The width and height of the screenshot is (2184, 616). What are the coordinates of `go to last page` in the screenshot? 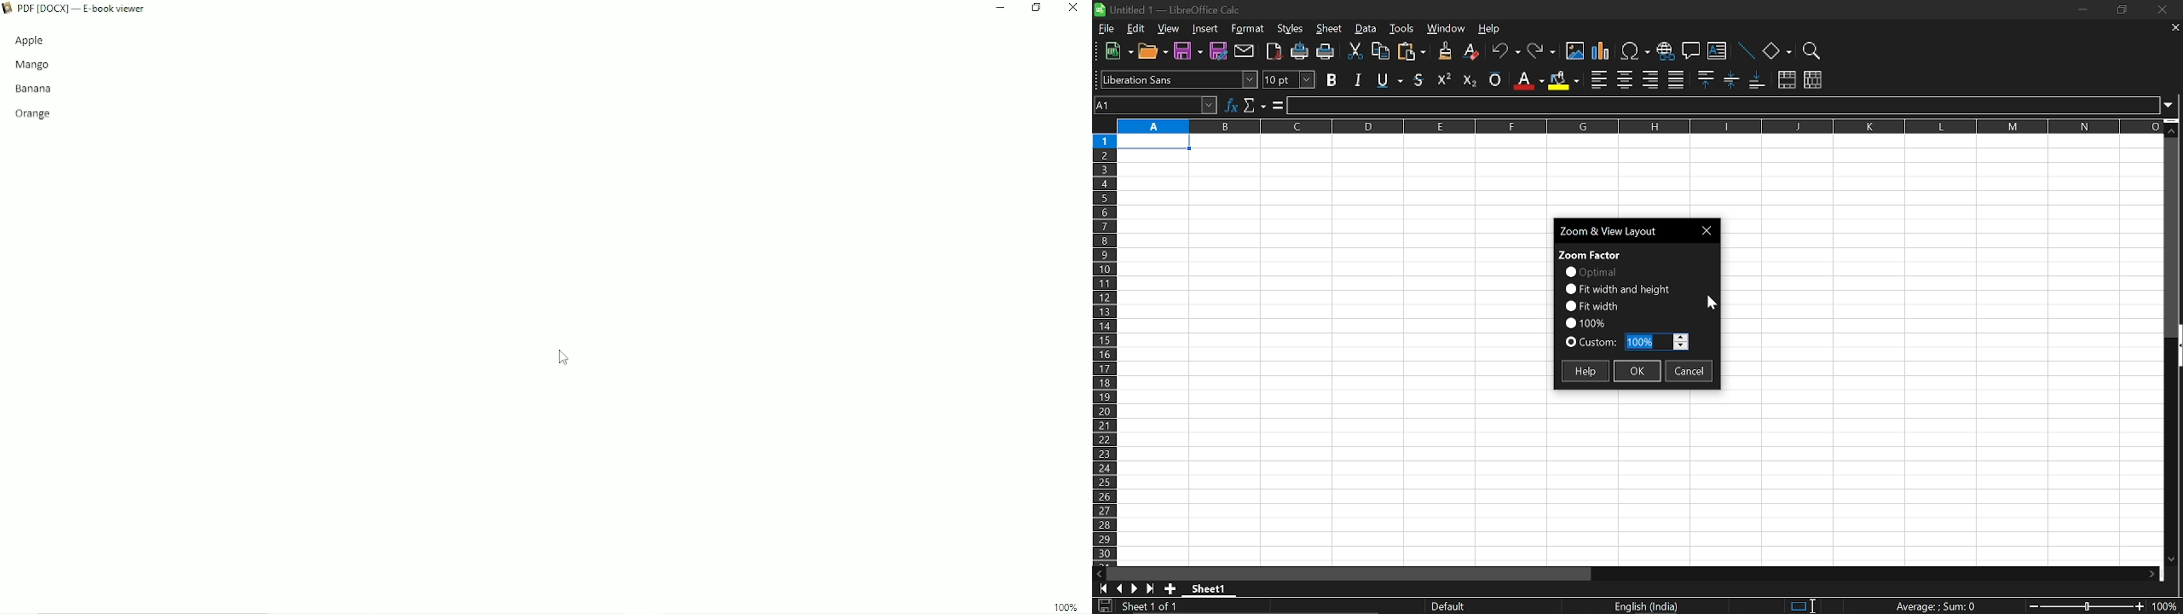 It's located at (1152, 589).